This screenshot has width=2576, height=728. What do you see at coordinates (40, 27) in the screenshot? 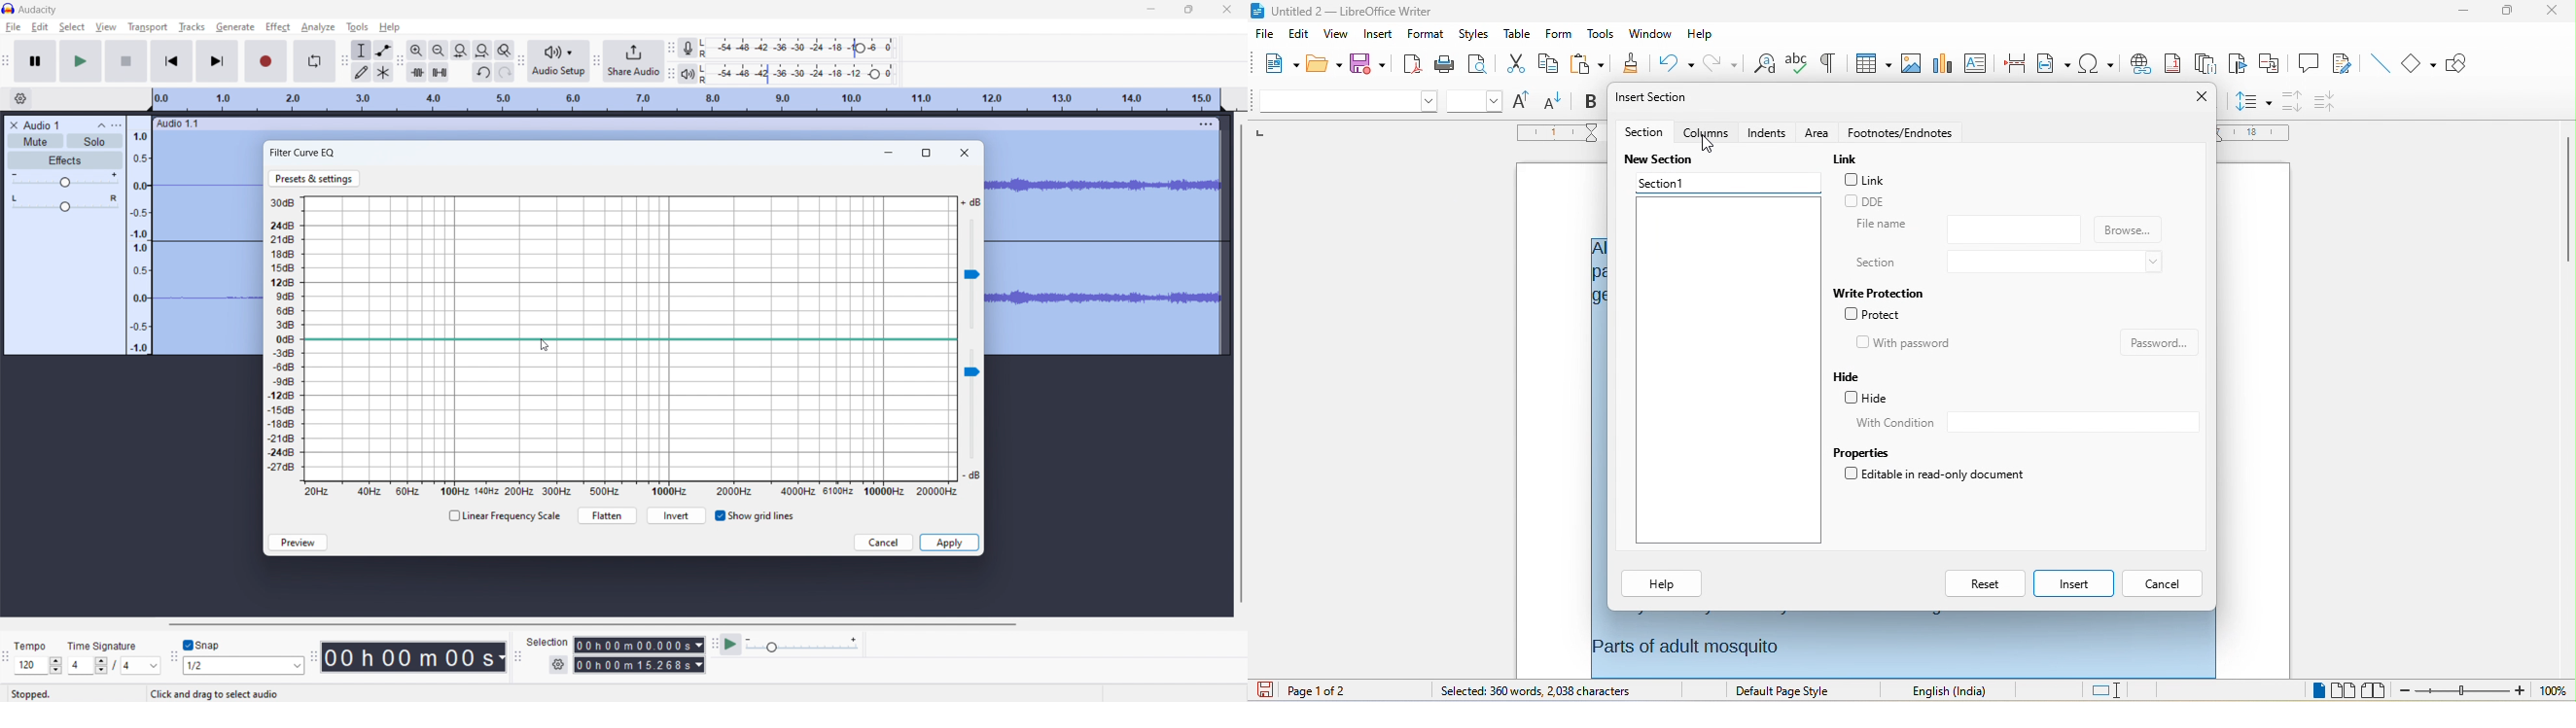
I see `edit` at bounding box center [40, 27].